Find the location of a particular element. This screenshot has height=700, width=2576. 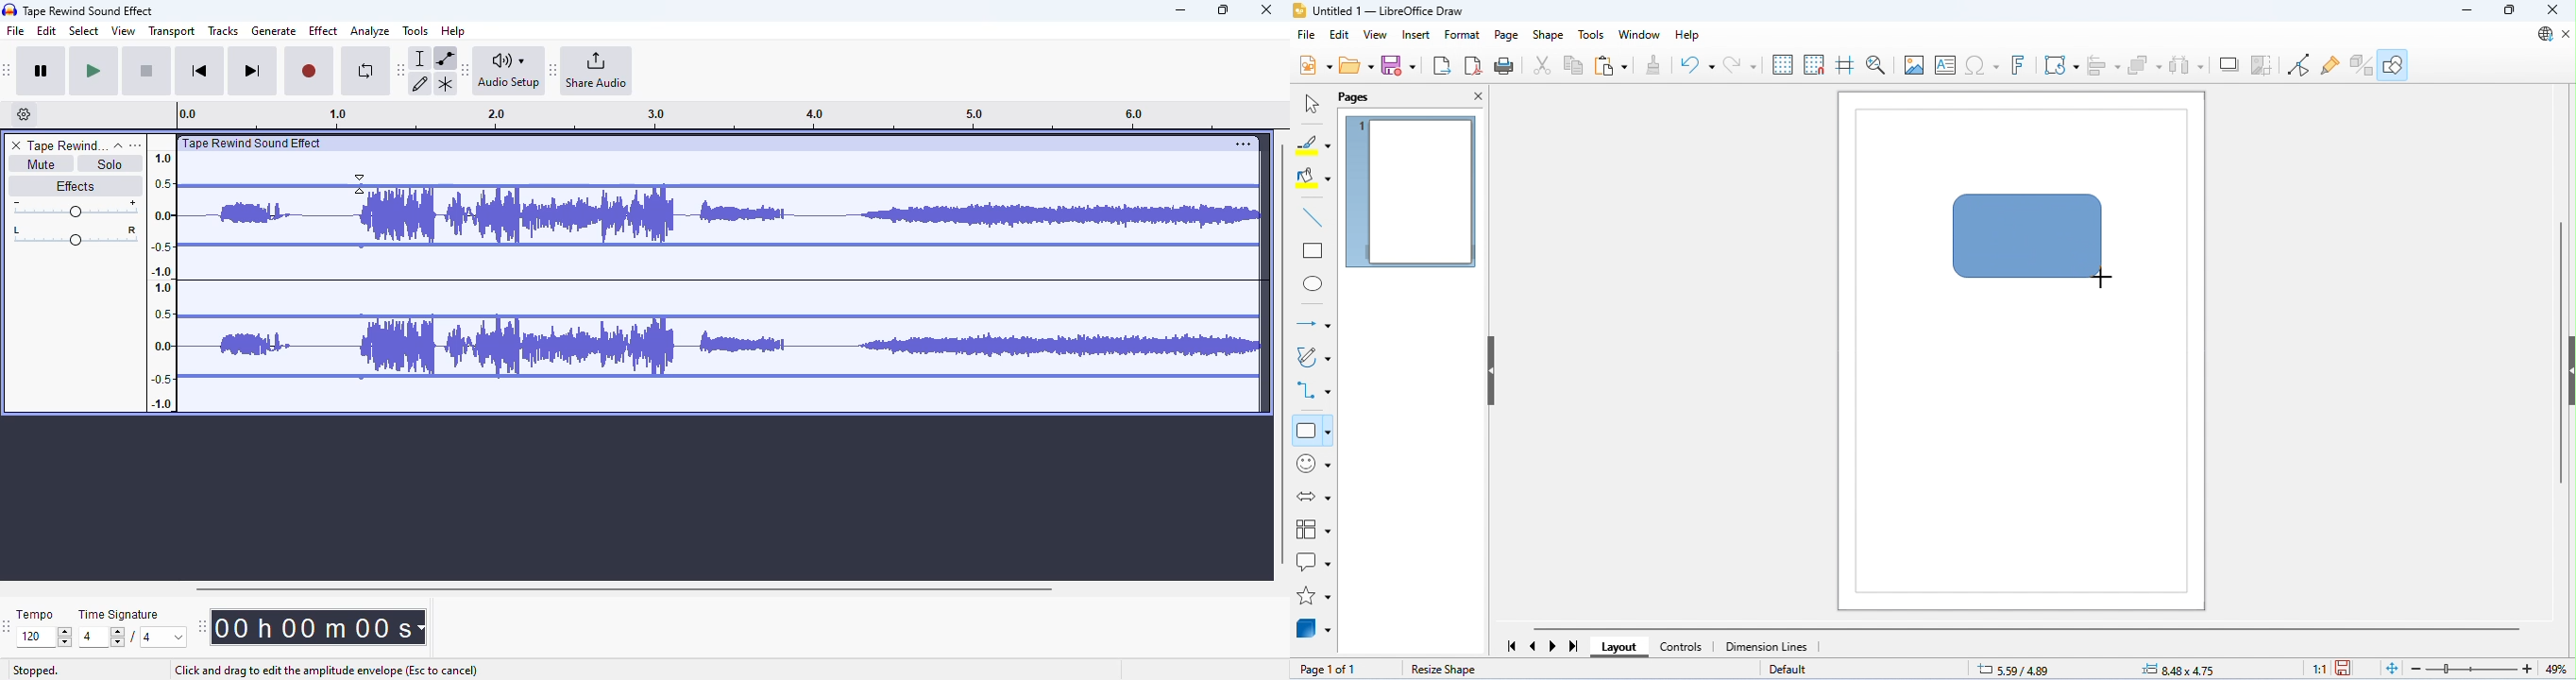

enable looping is located at coordinates (364, 71).